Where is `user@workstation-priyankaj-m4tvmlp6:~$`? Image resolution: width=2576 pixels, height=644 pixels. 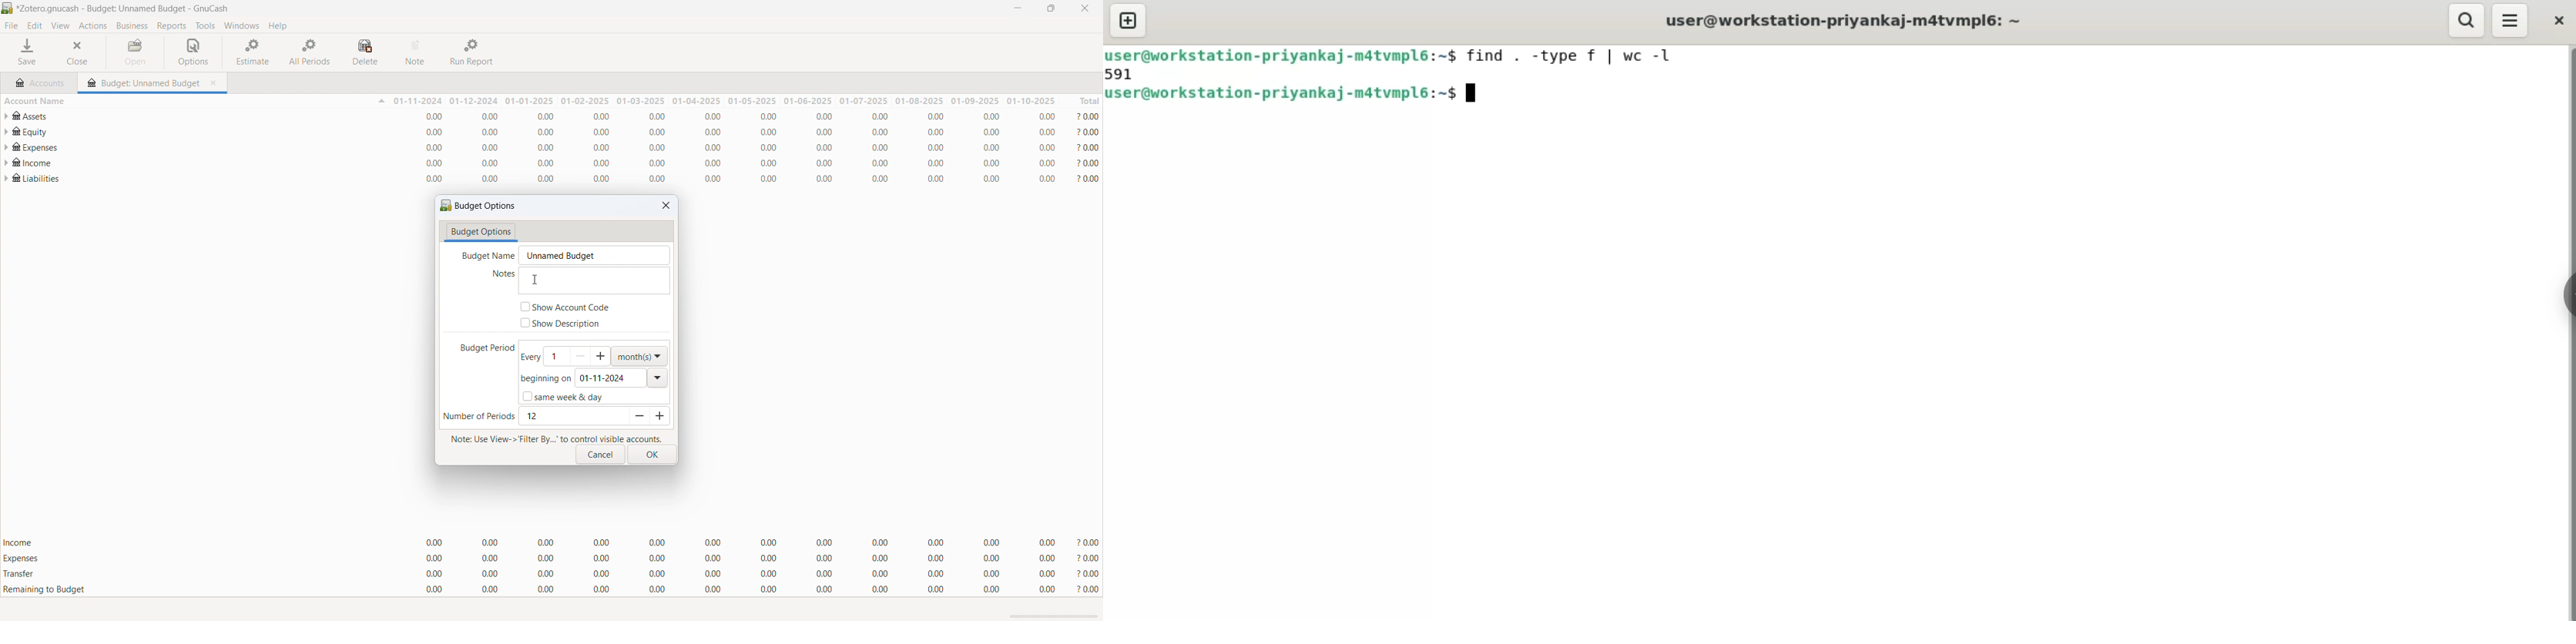
user@workstation-priyankaj-m4tvmlp6:~$ is located at coordinates (1282, 94).